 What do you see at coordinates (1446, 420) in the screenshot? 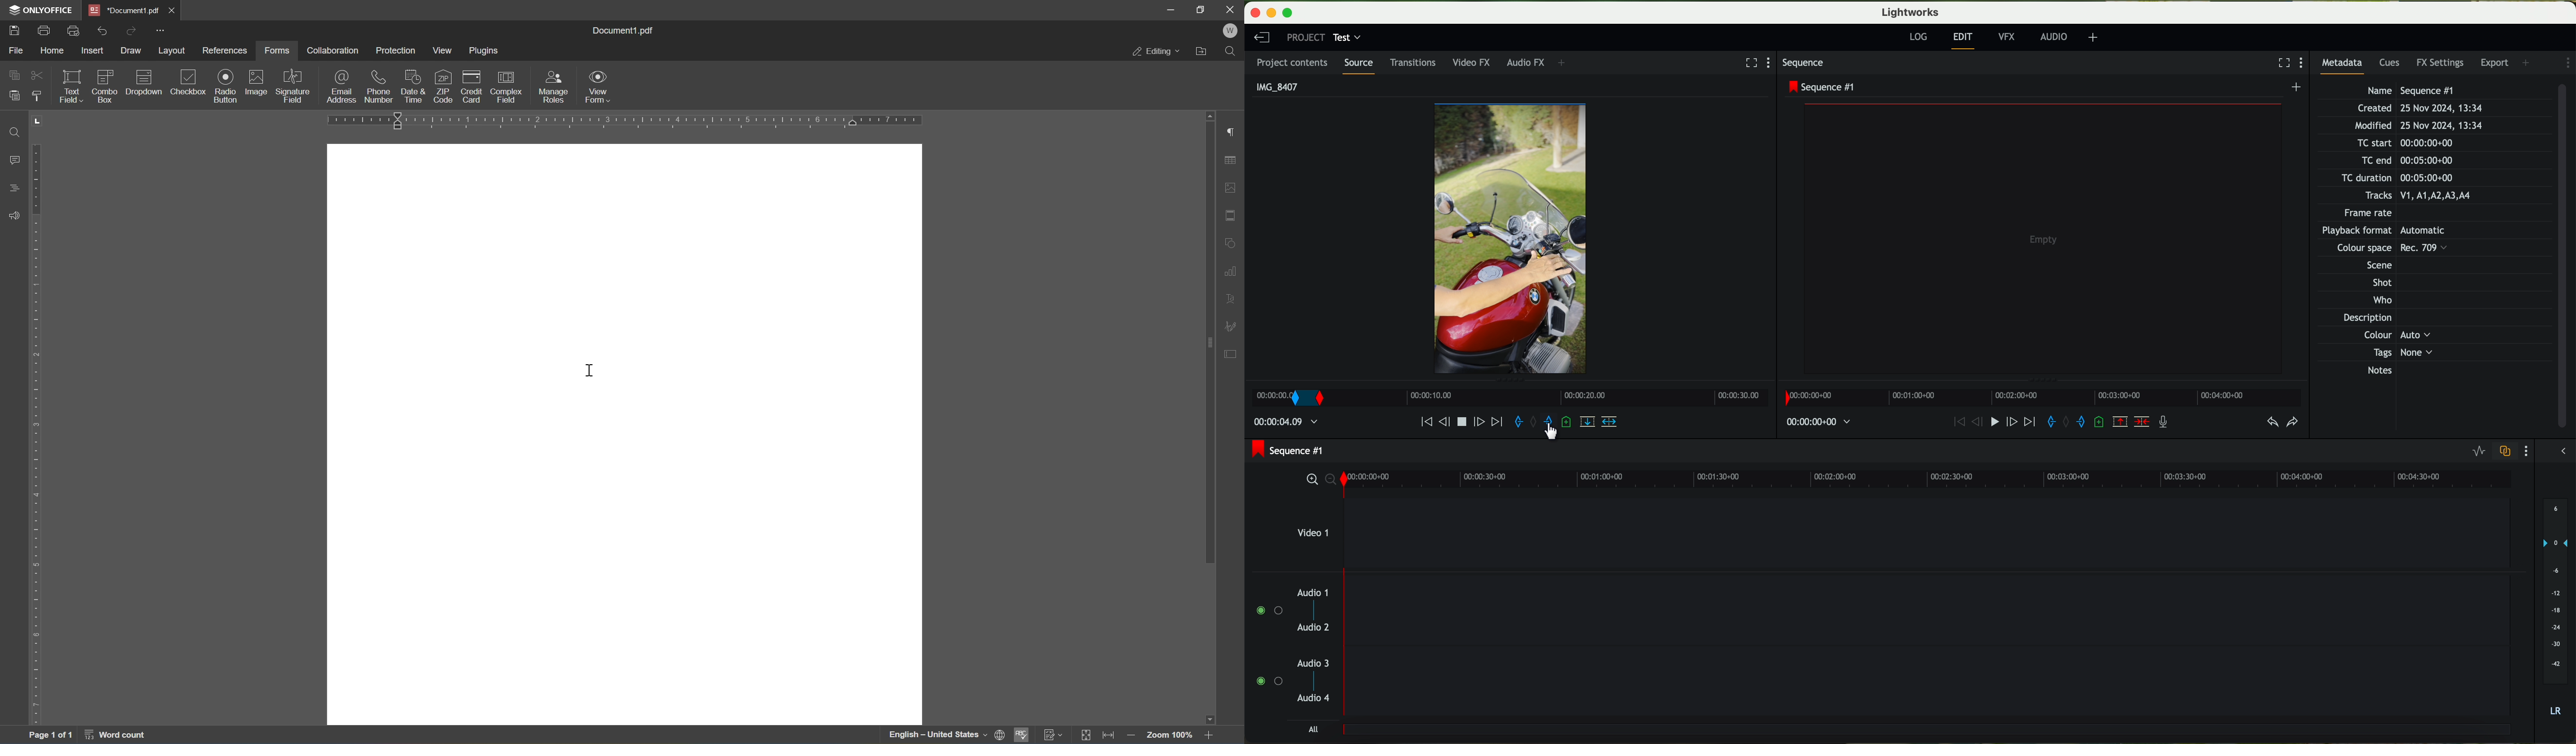
I see `nudge one frame back` at bounding box center [1446, 420].